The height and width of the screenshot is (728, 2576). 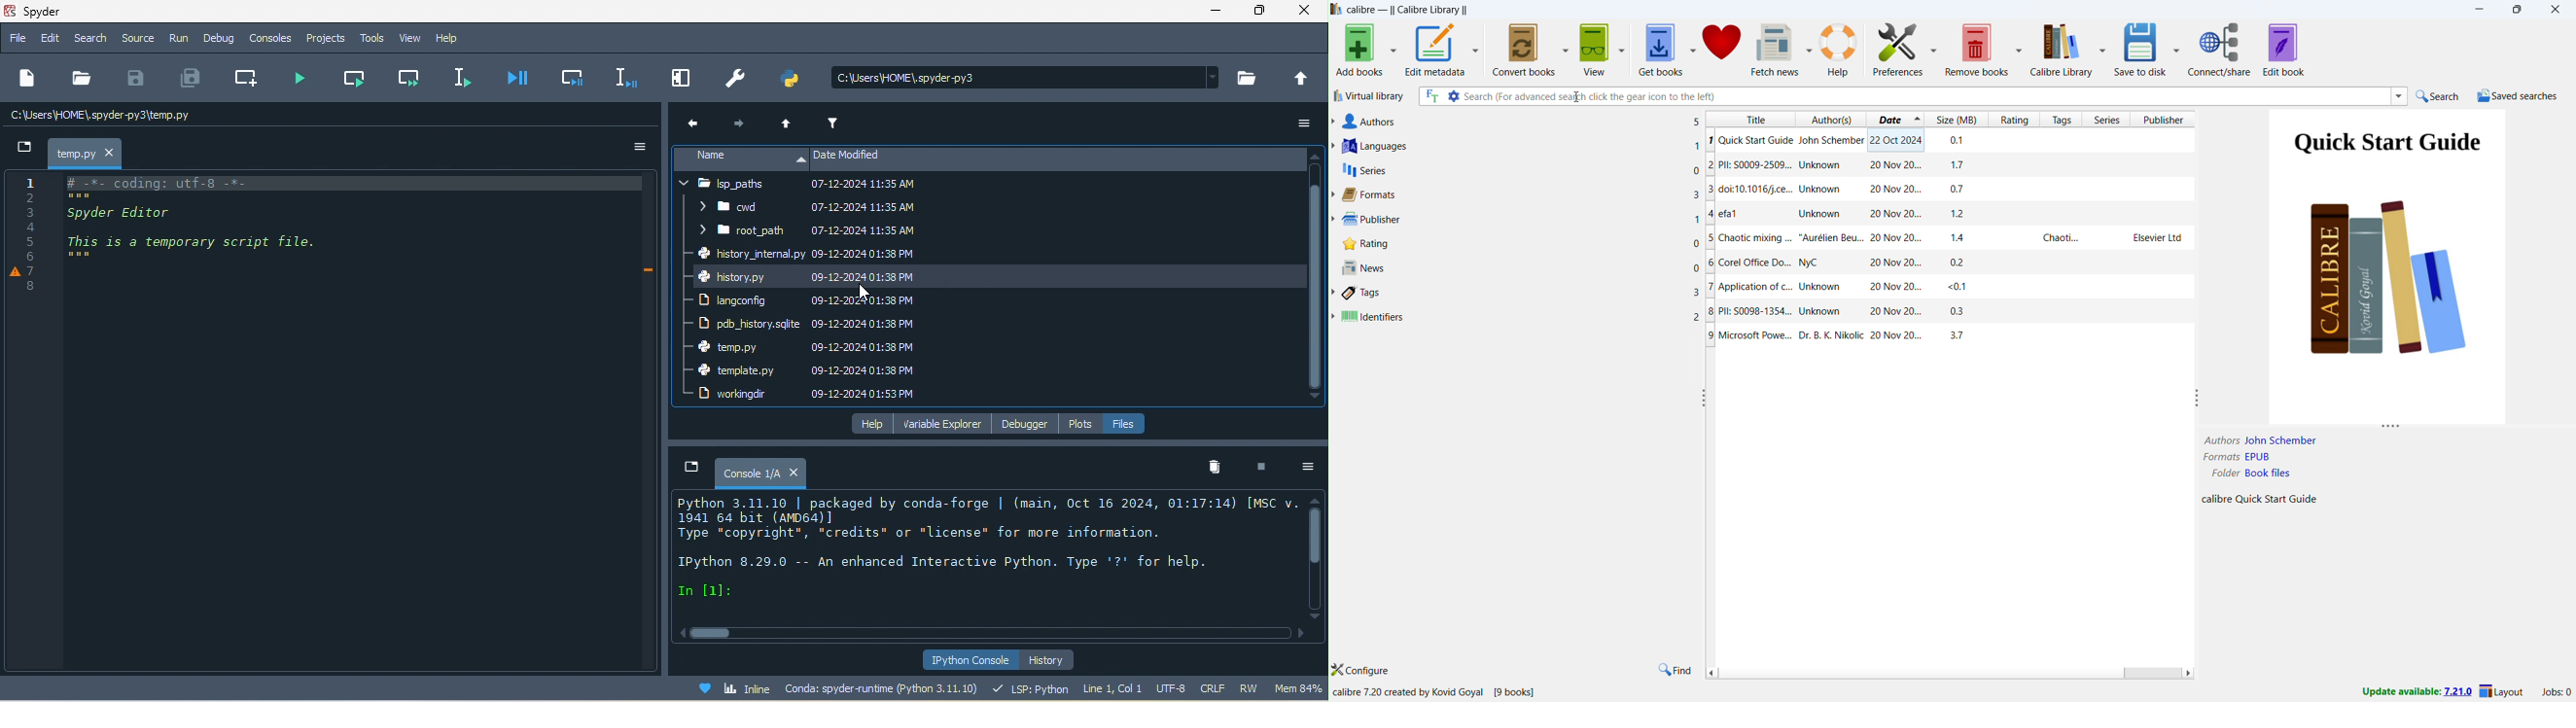 I want to click on sort by rating, so click(x=2014, y=119).